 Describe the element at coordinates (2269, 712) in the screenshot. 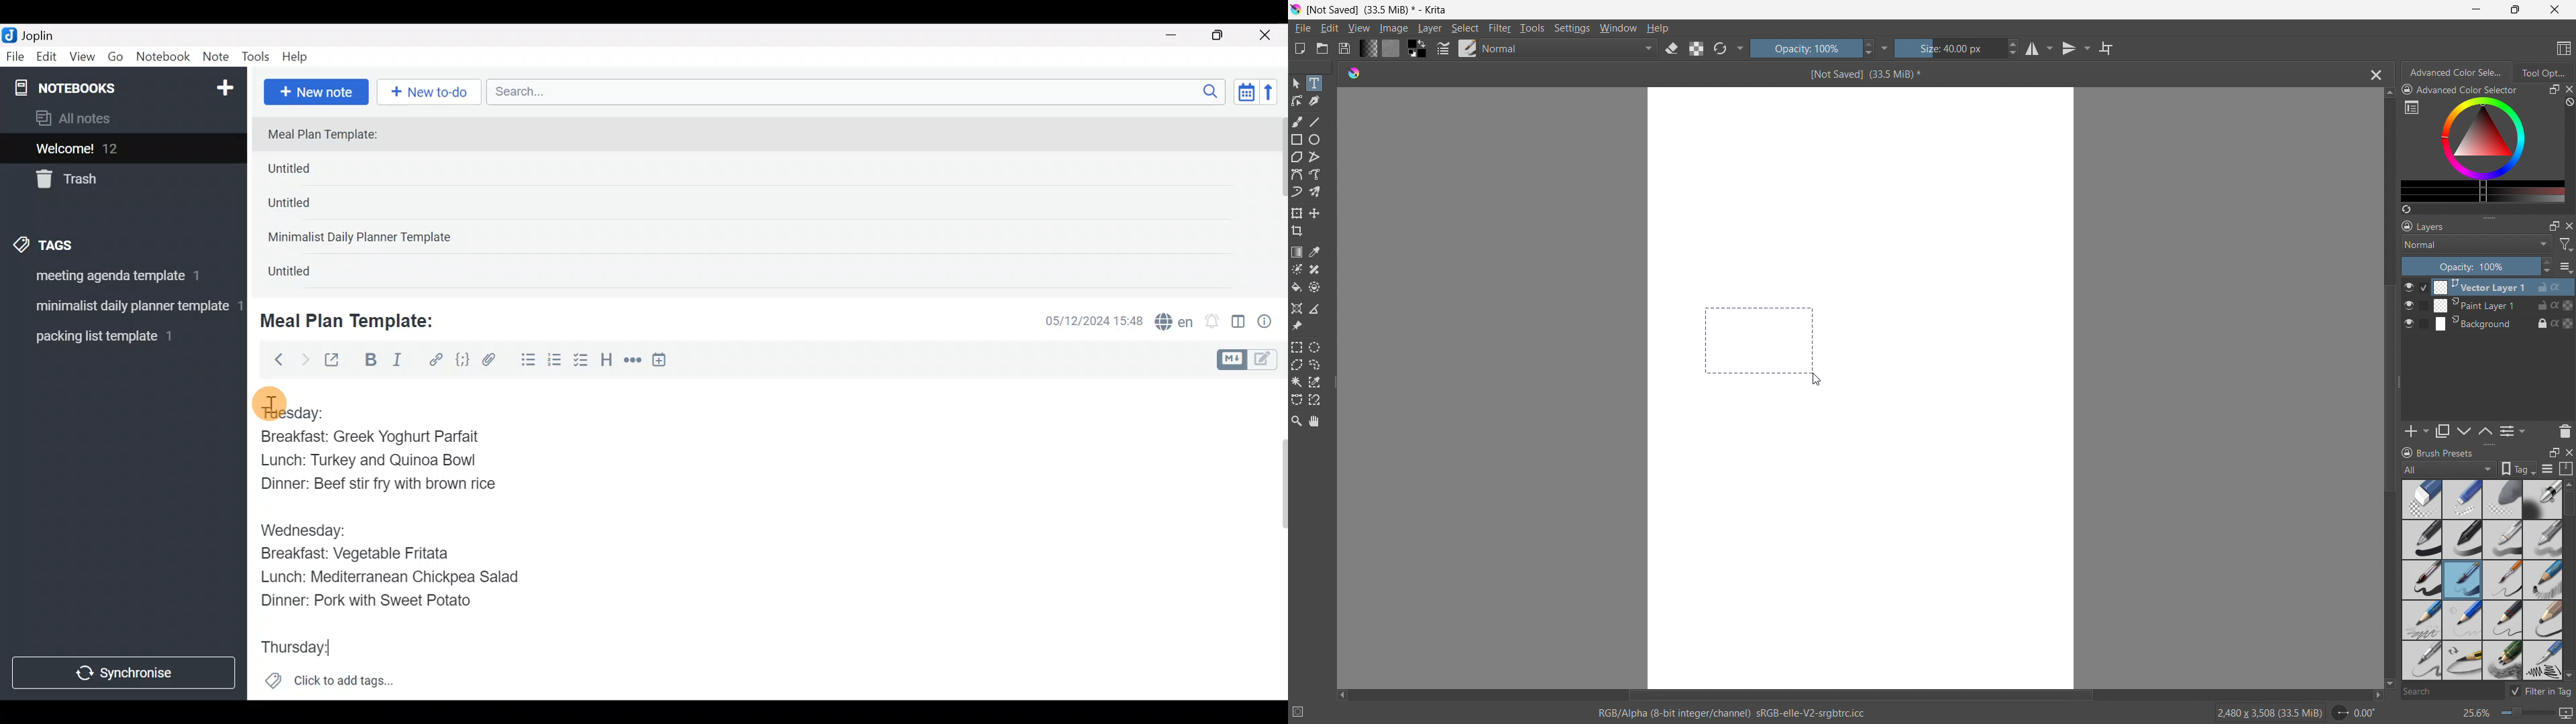

I see `2480 X 3508 (33.5 MiB)` at that location.